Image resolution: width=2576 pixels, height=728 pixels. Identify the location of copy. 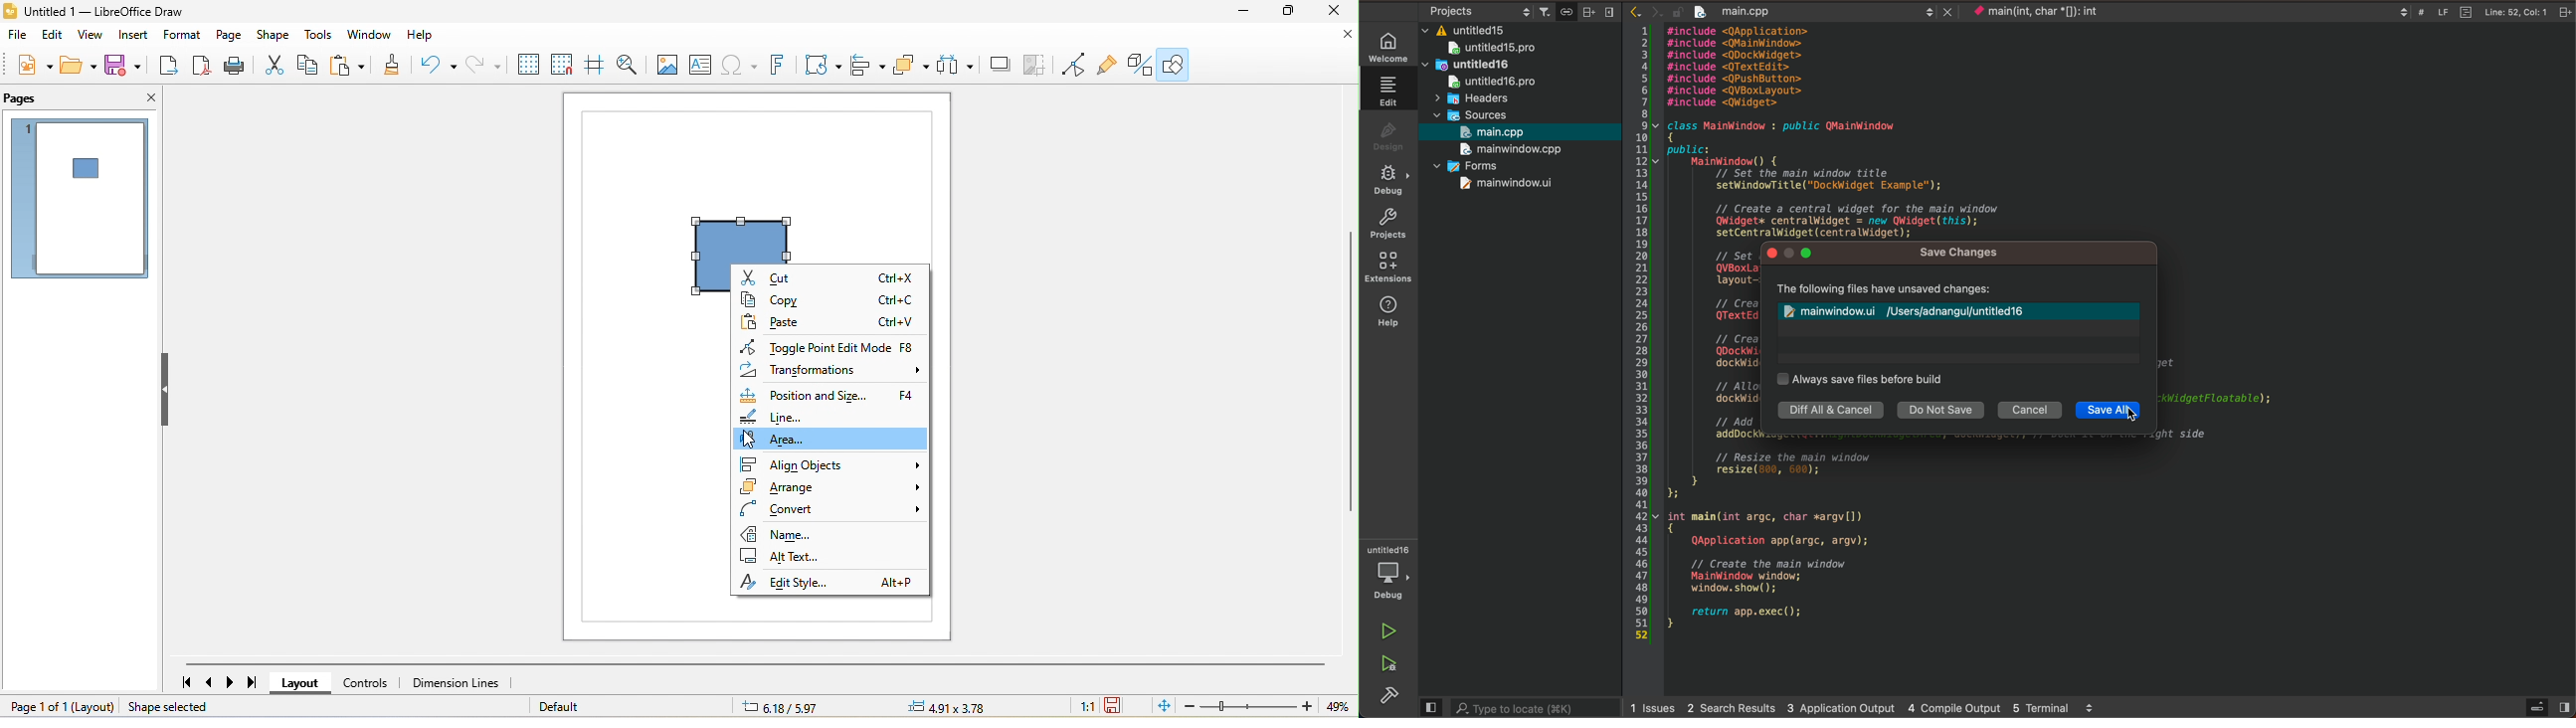
(830, 302).